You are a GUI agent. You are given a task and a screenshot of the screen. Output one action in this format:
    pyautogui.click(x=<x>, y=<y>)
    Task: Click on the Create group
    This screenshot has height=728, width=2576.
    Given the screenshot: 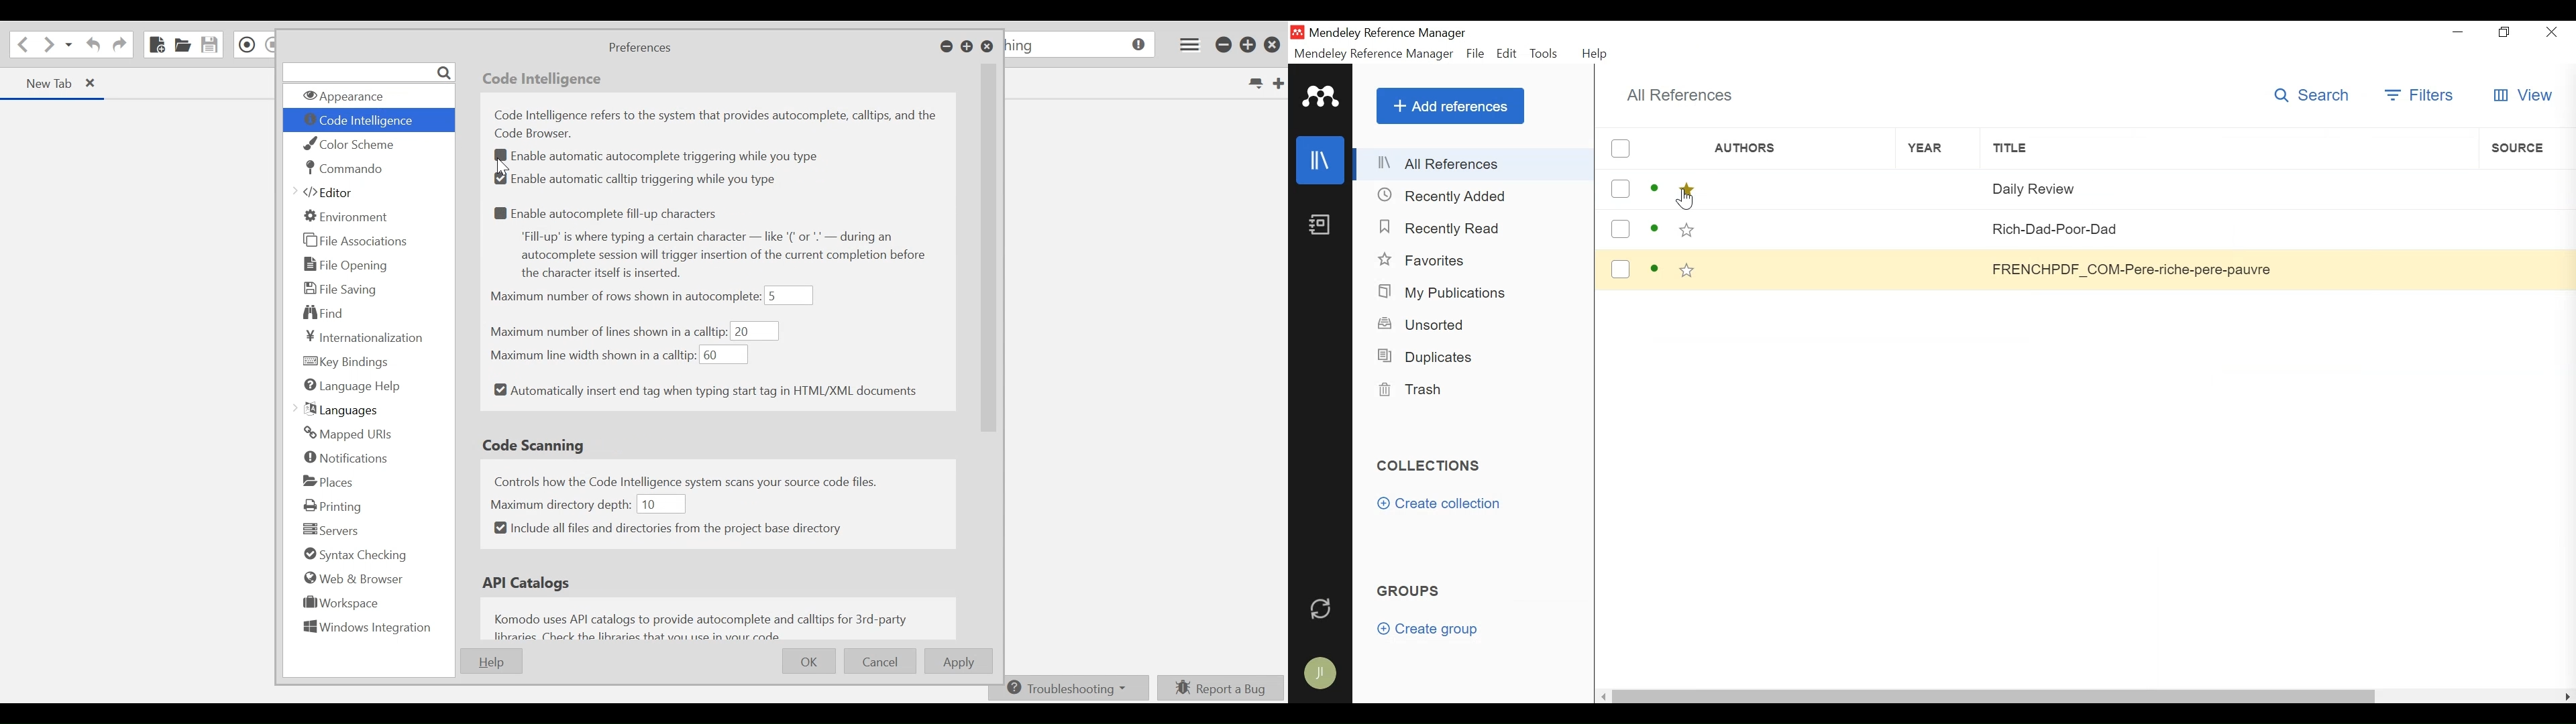 What is the action you would take?
    pyautogui.click(x=1427, y=629)
    